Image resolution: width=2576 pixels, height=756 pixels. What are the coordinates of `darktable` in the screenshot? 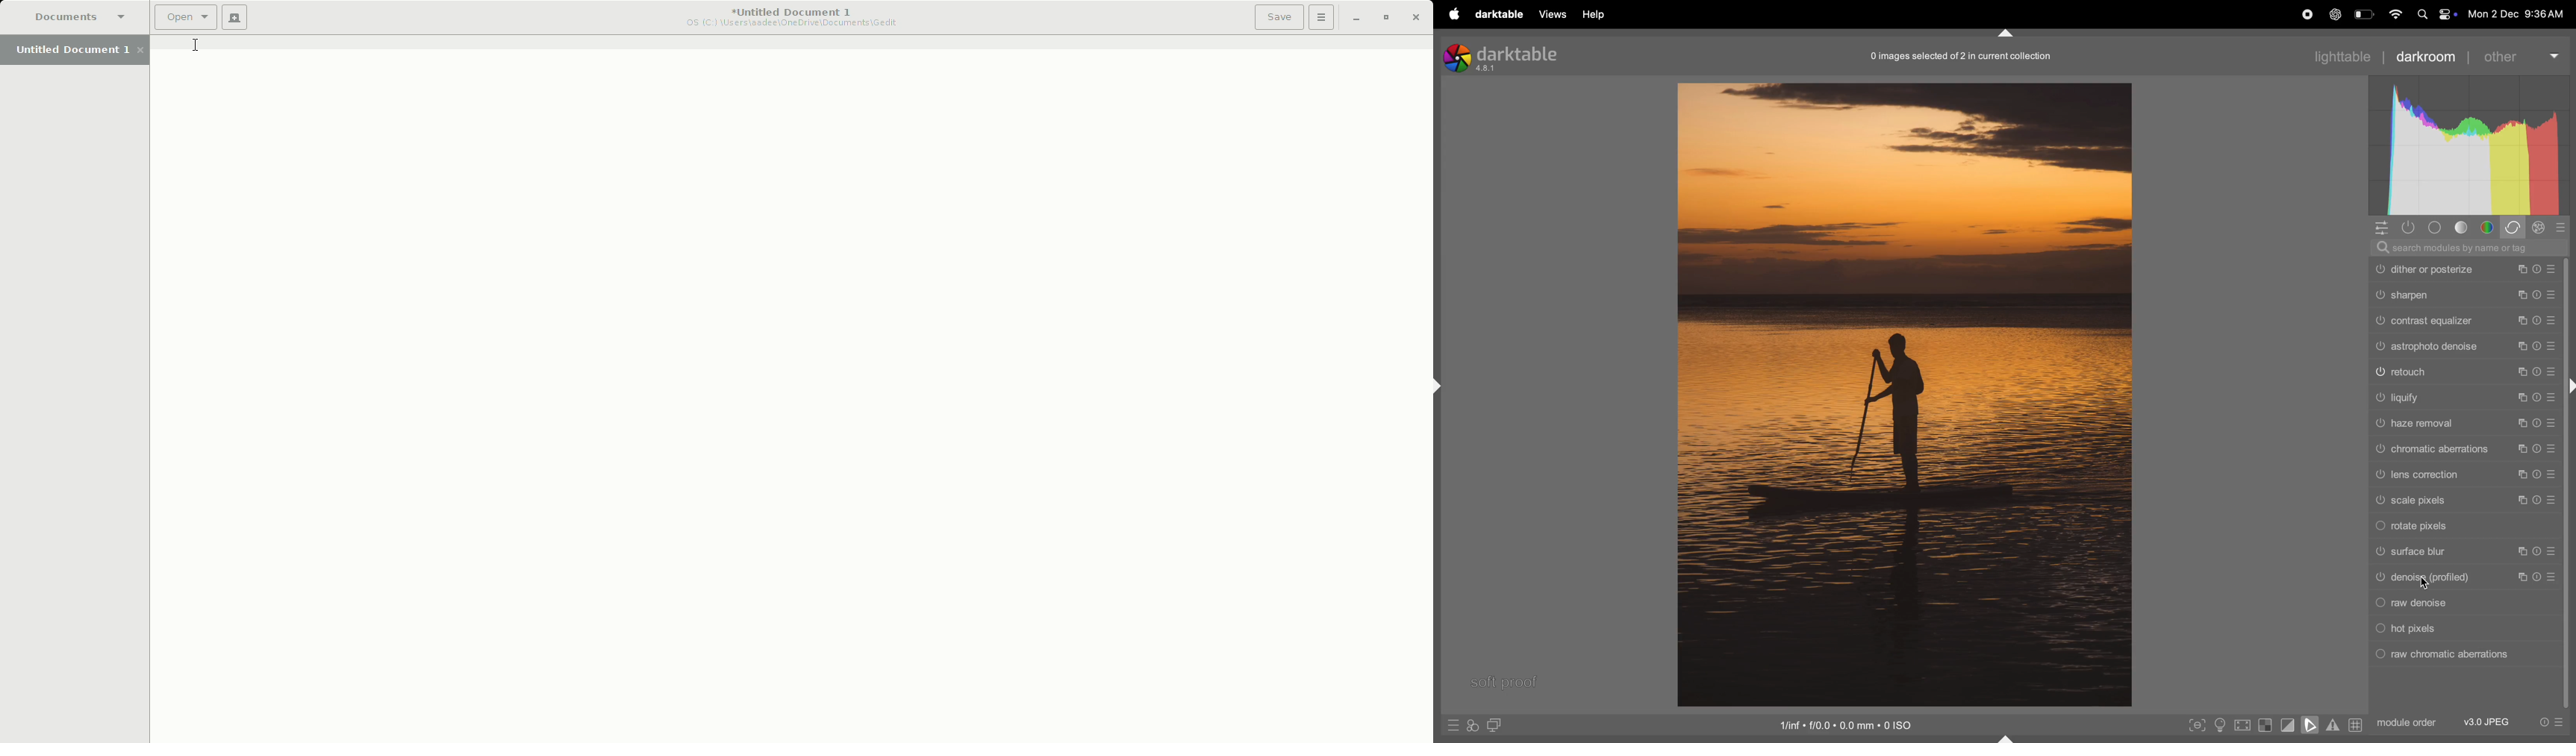 It's located at (1498, 14).